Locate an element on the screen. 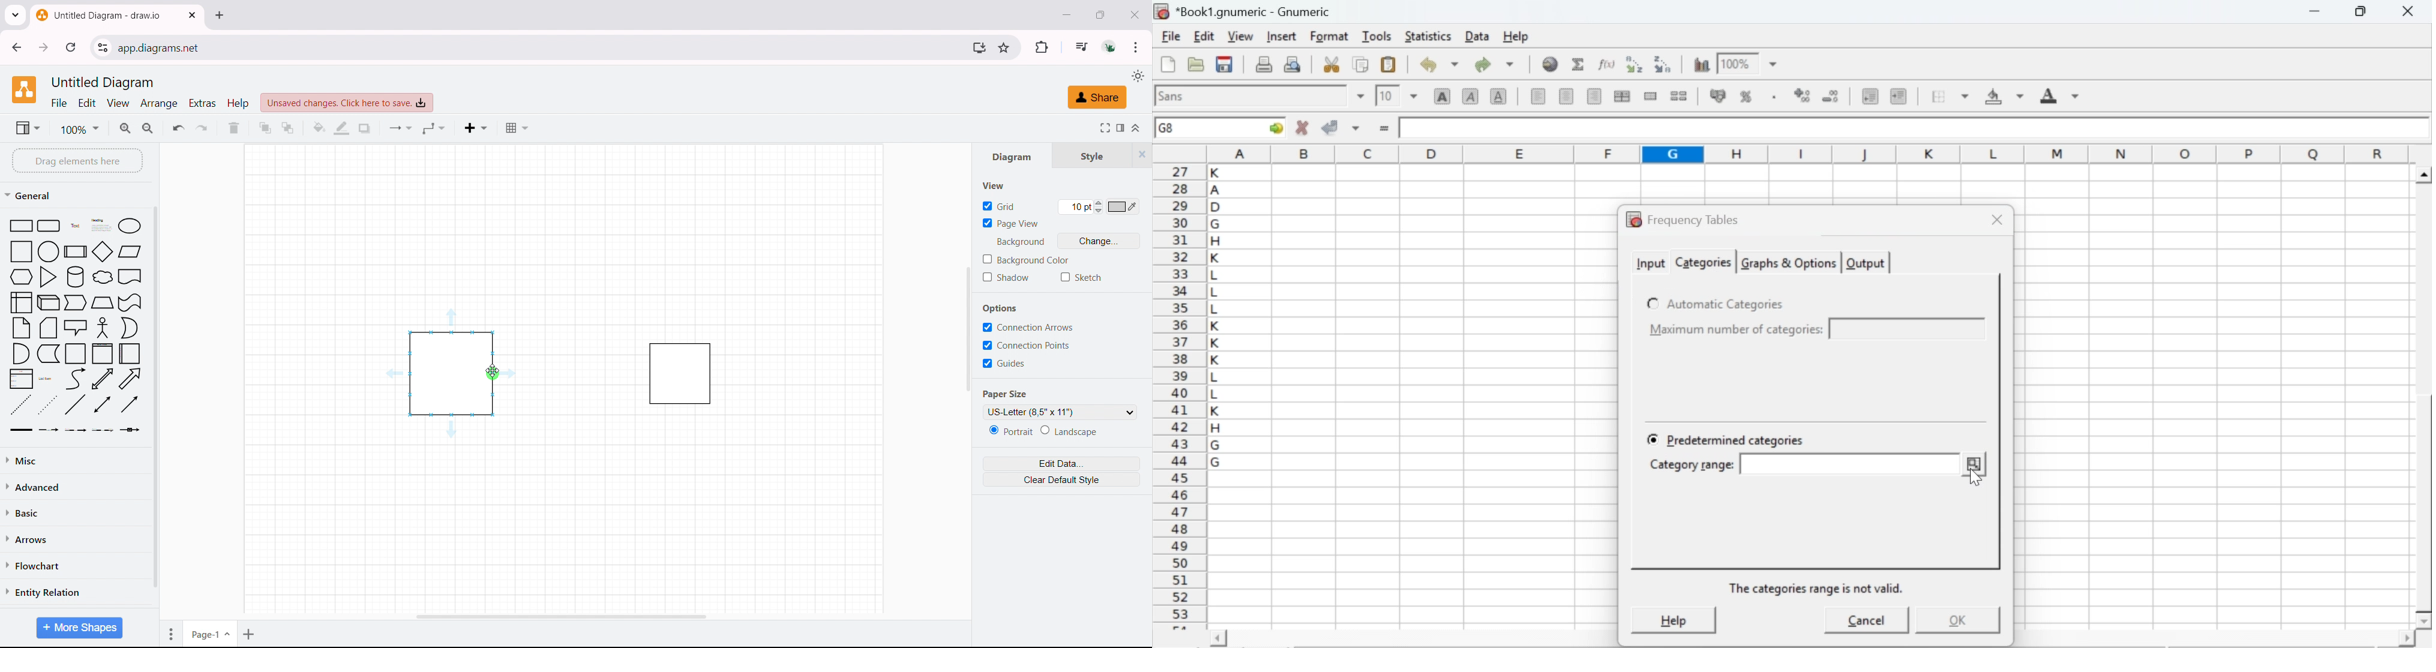 The height and width of the screenshot is (672, 2436). more shapes is located at coordinates (78, 628).